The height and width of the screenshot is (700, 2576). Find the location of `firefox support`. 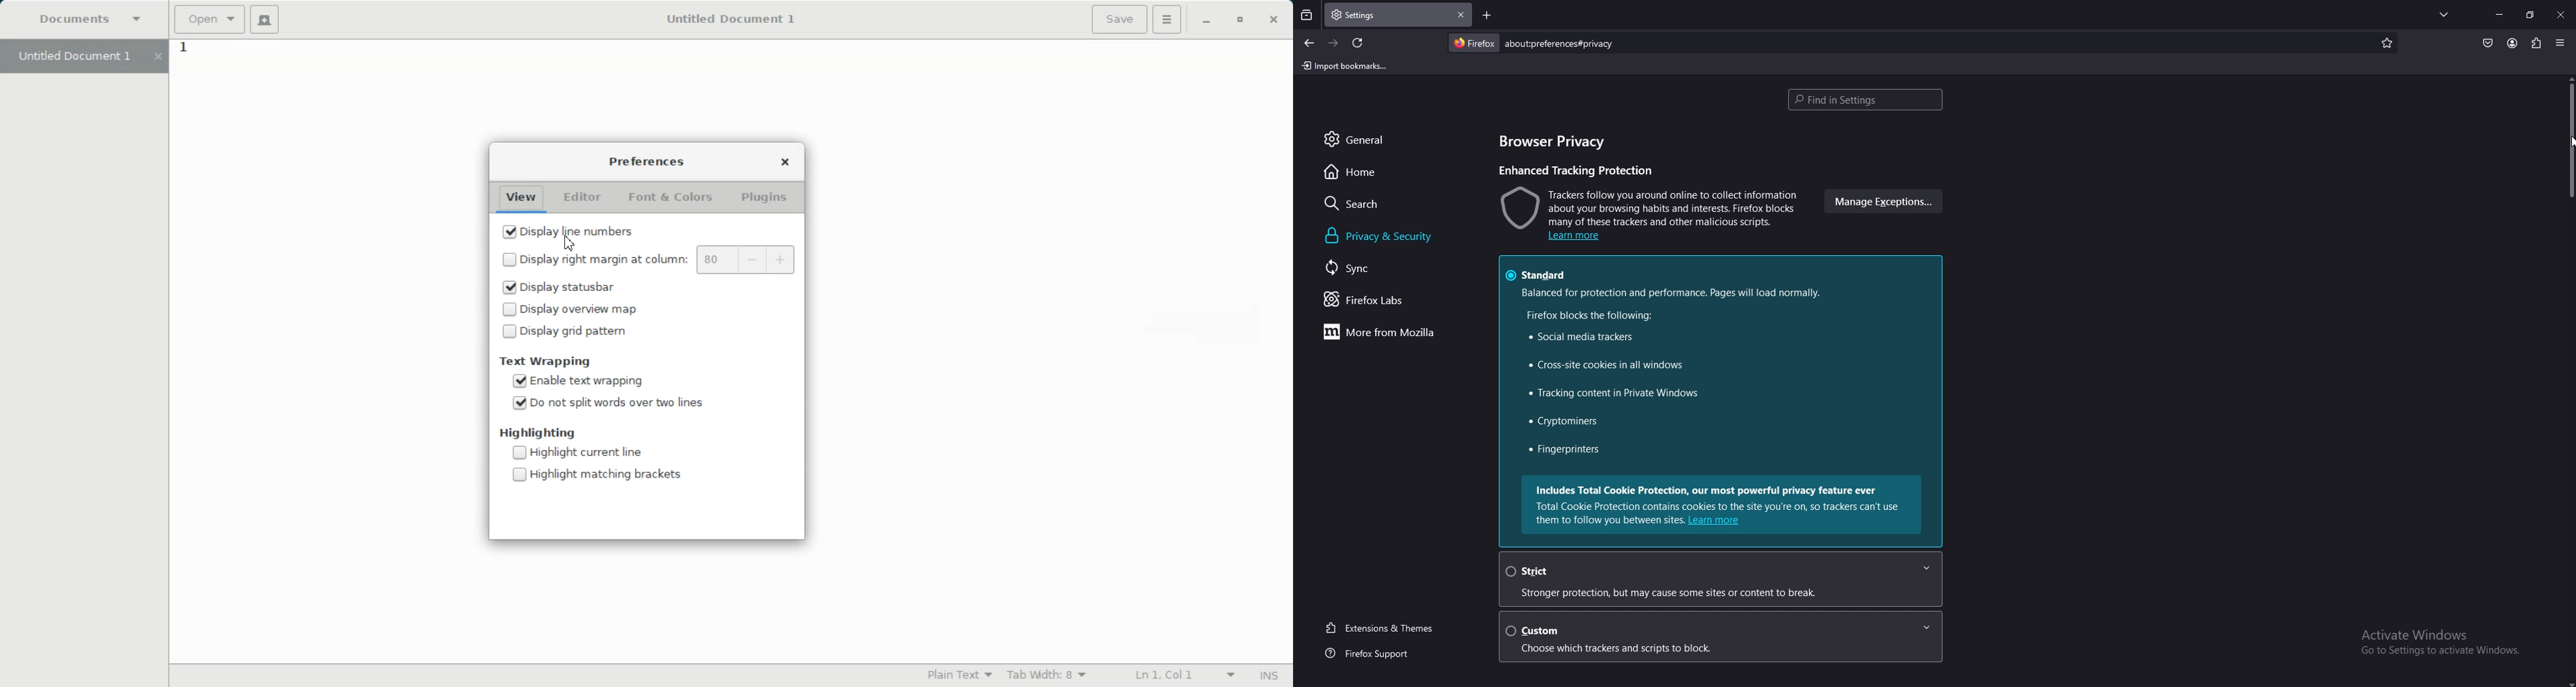

firefox support is located at coordinates (1372, 654).